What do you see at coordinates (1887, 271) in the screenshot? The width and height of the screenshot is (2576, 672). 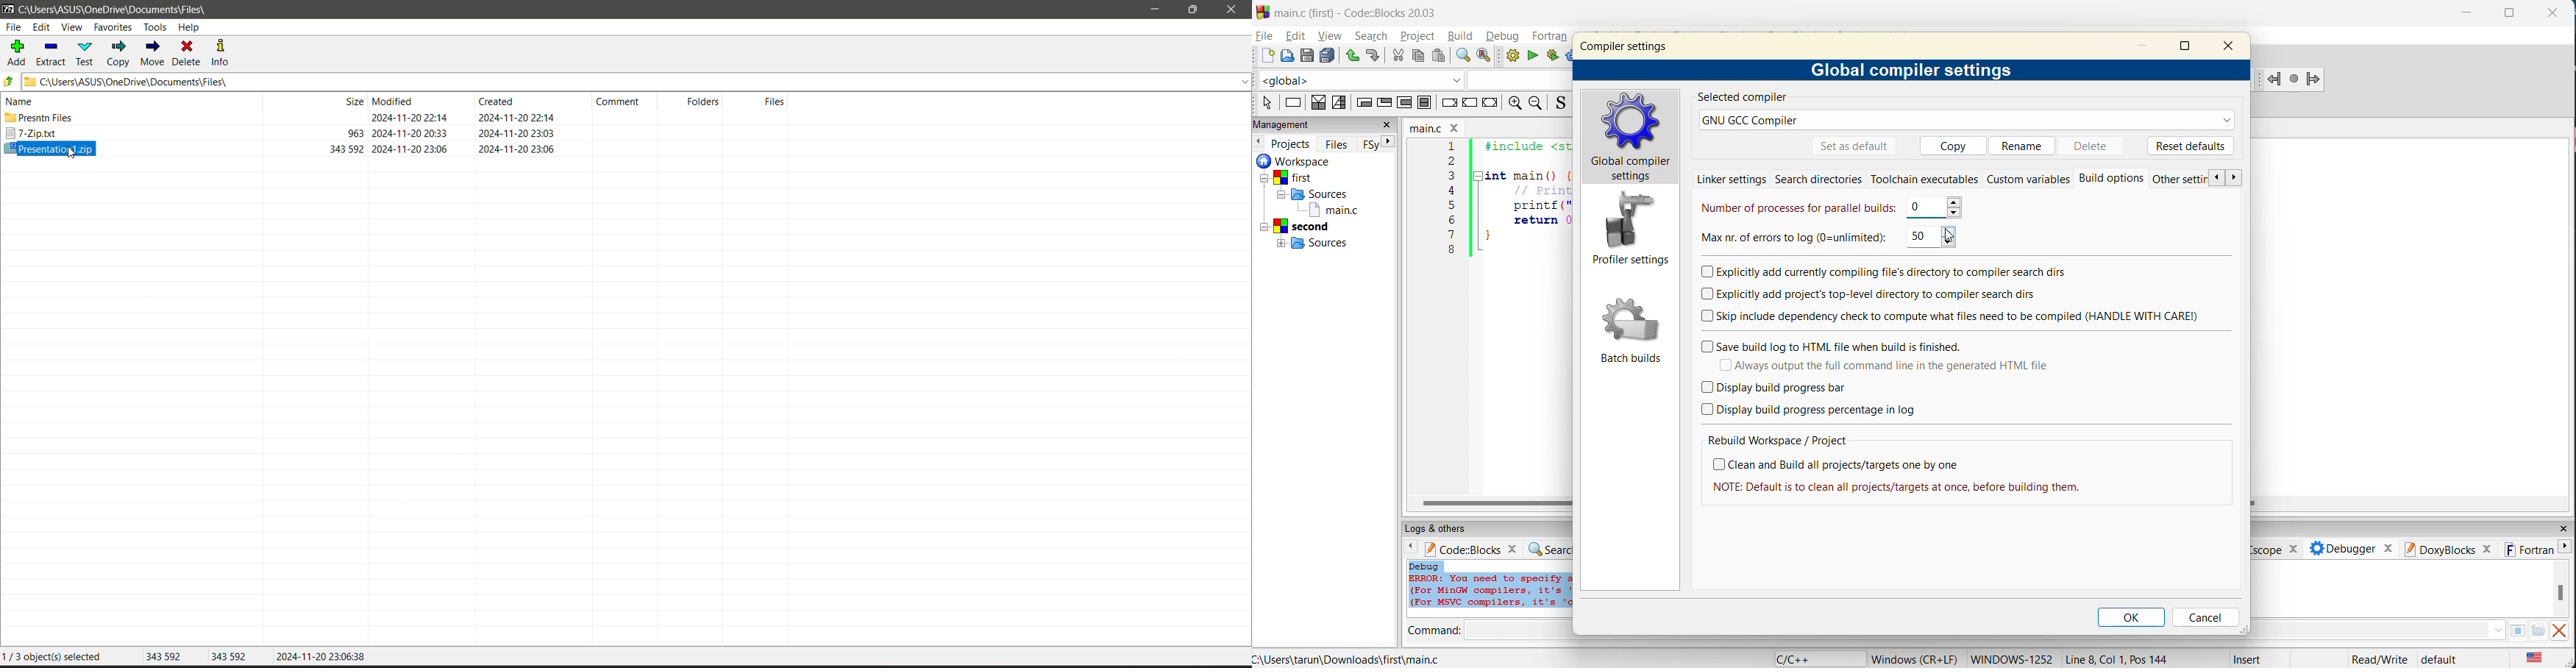 I see `explicitly add currently compiling files directory to compiler search dis` at bounding box center [1887, 271].